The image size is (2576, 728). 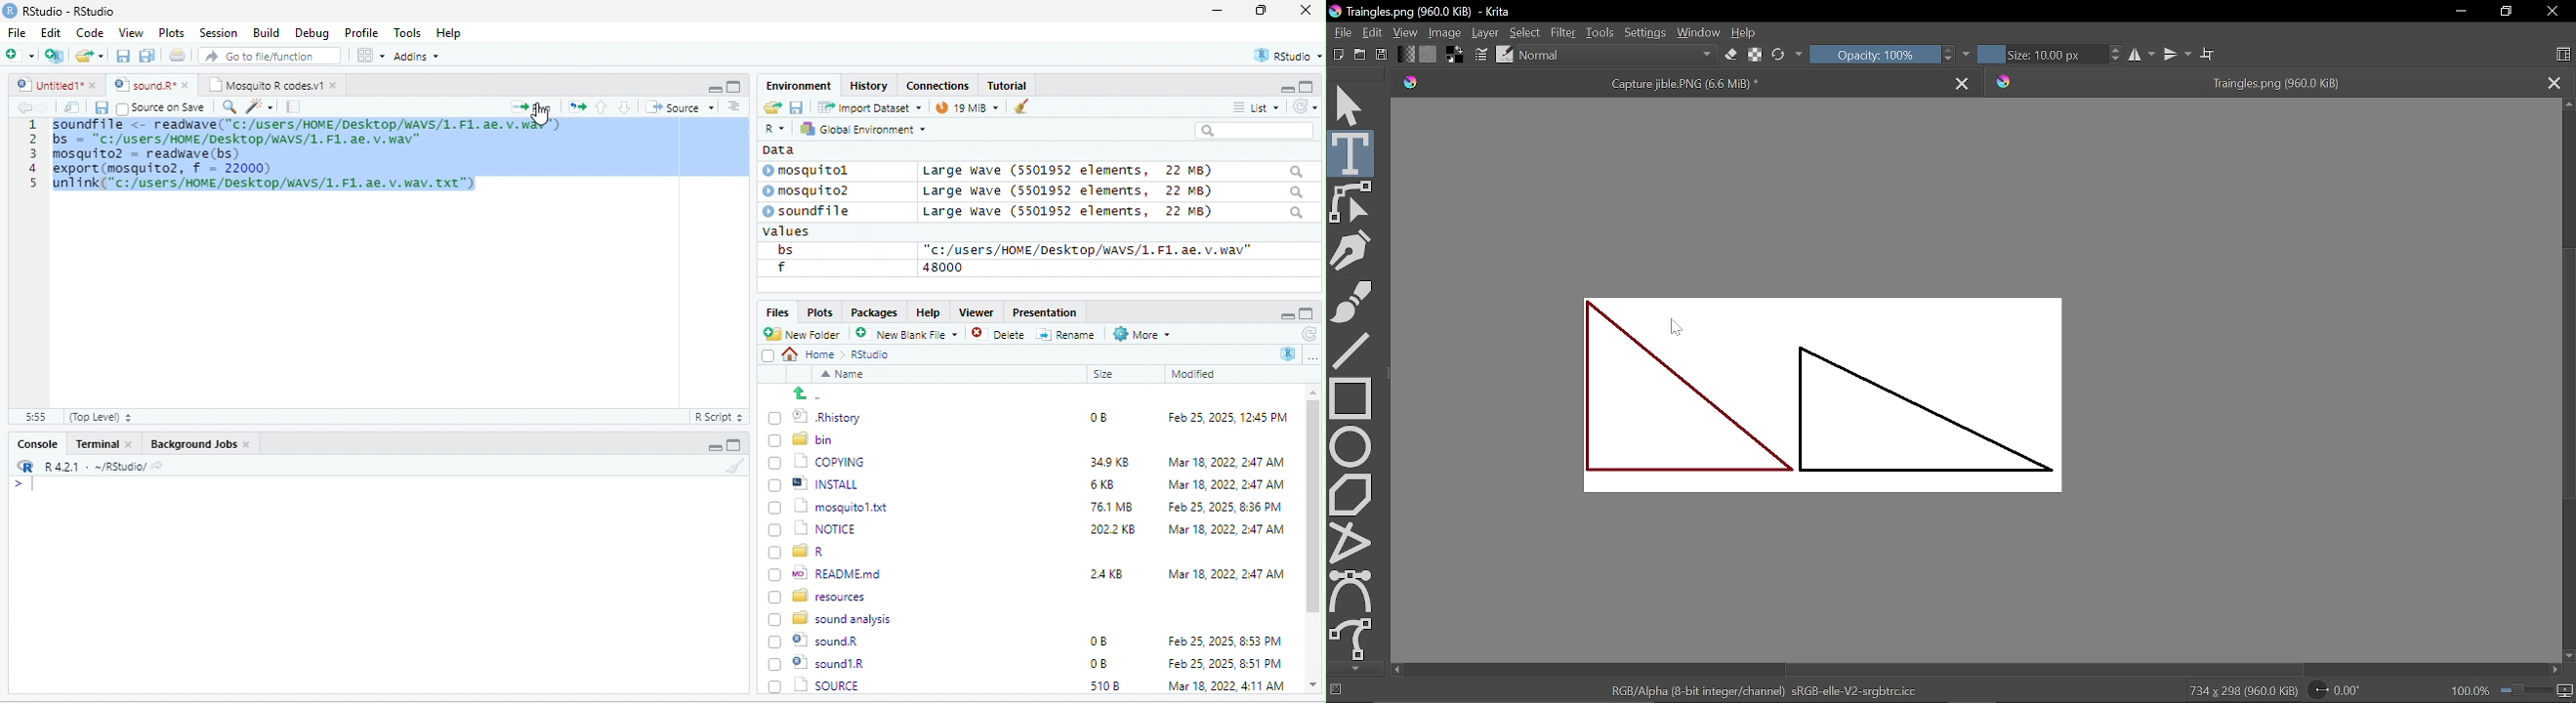 What do you see at coordinates (1308, 334) in the screenshot?
I see `refresh` at bounding box center [1308, 334].